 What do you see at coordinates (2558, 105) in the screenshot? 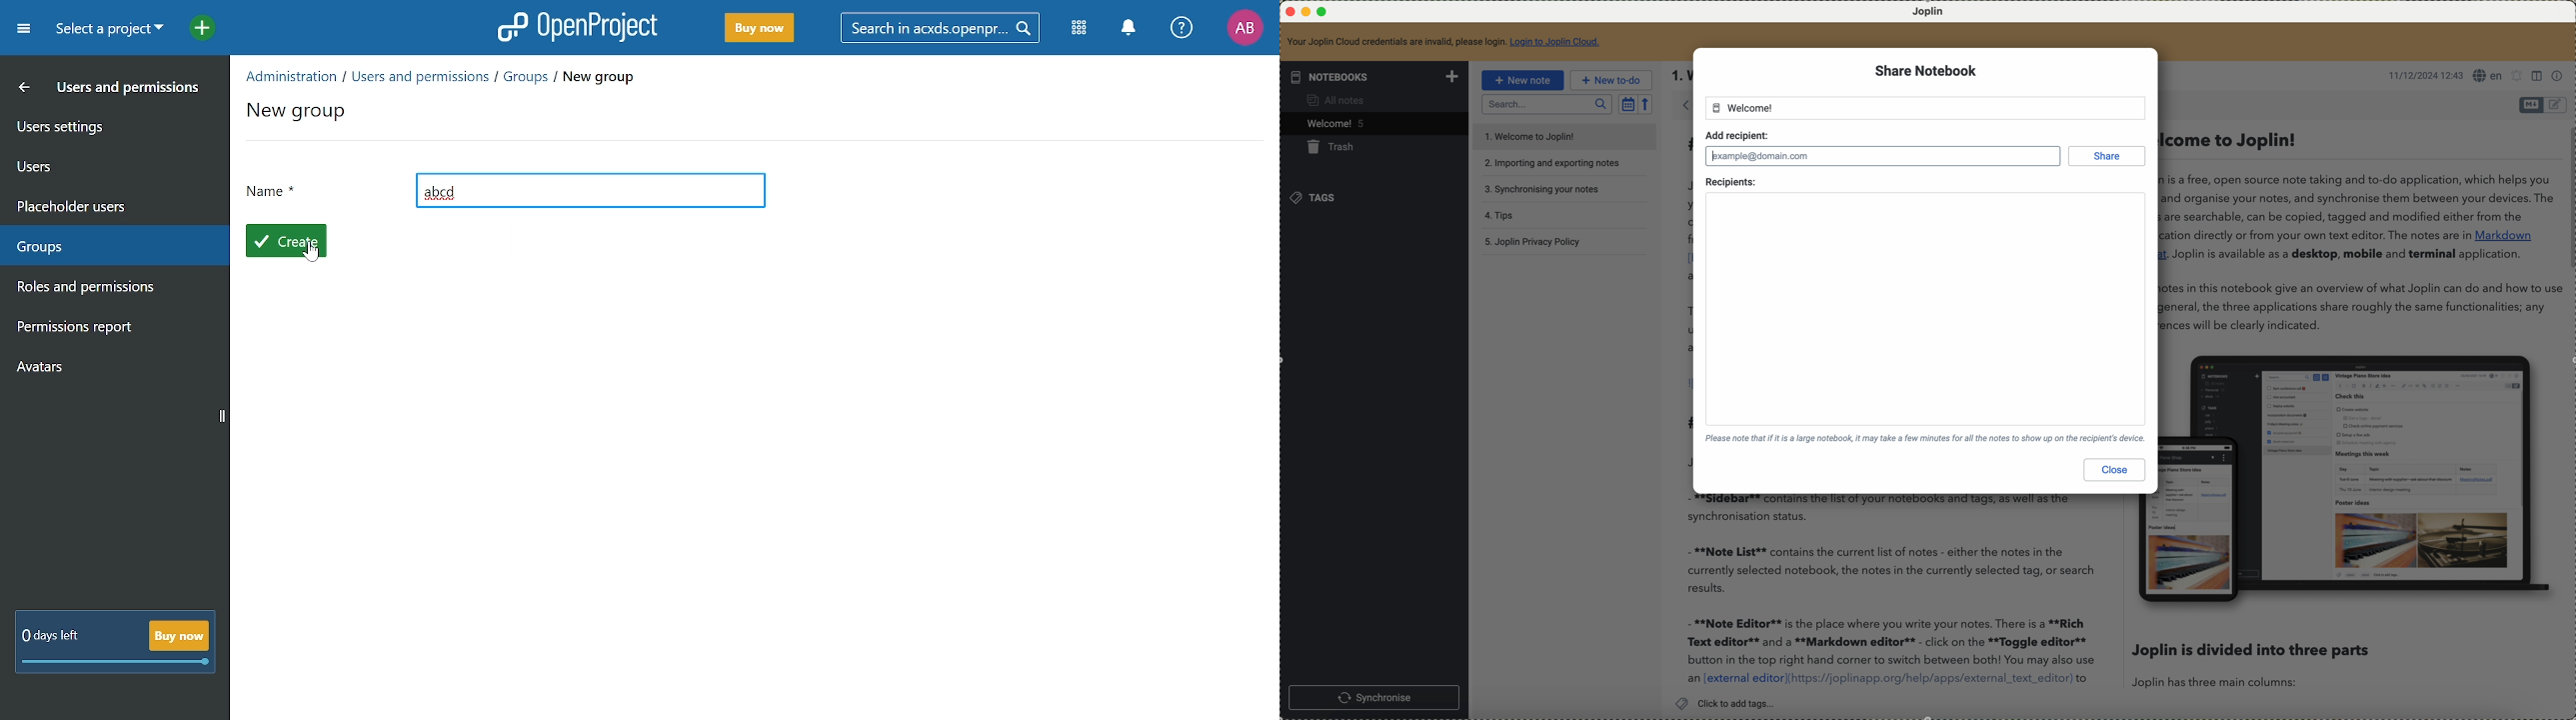
I see `toggle editor` at bounding box center [2558, 105].